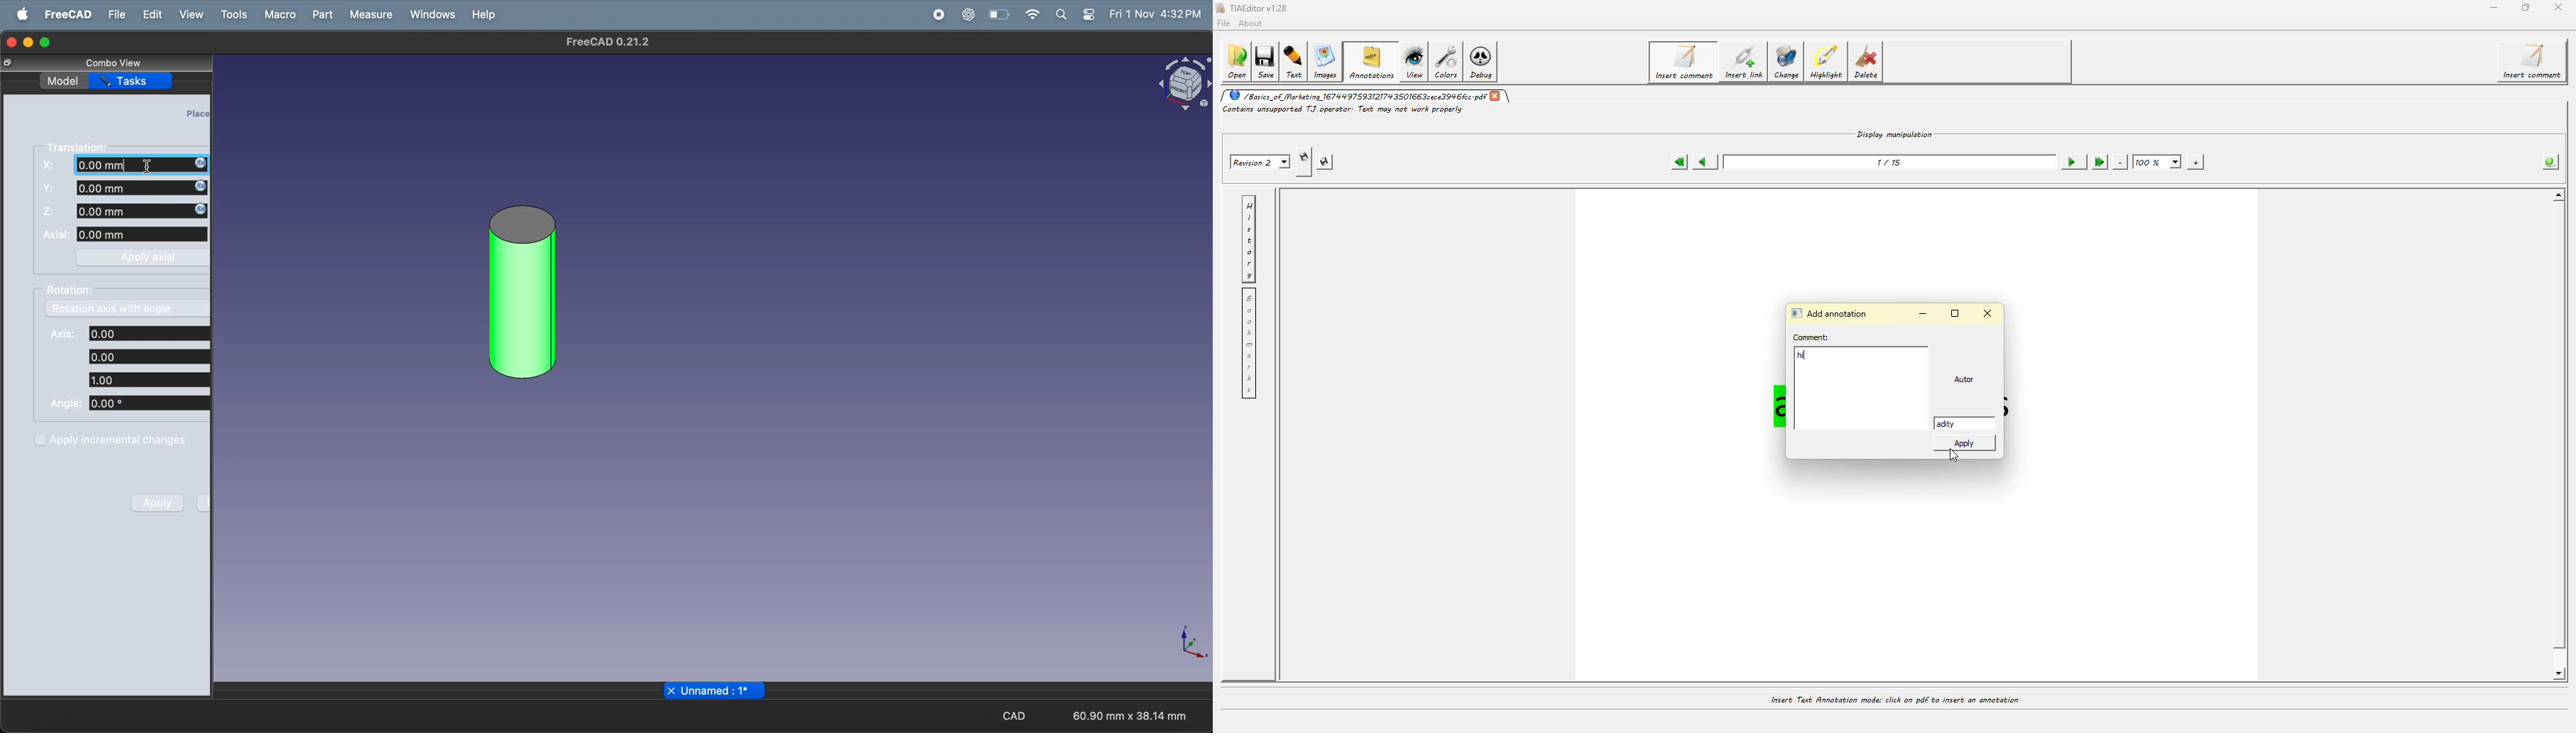 The image size is (2576, 756). What do you see at coordinates (154, 504) in the screenshot?
I see `apply` at bounding box center [154, 504].